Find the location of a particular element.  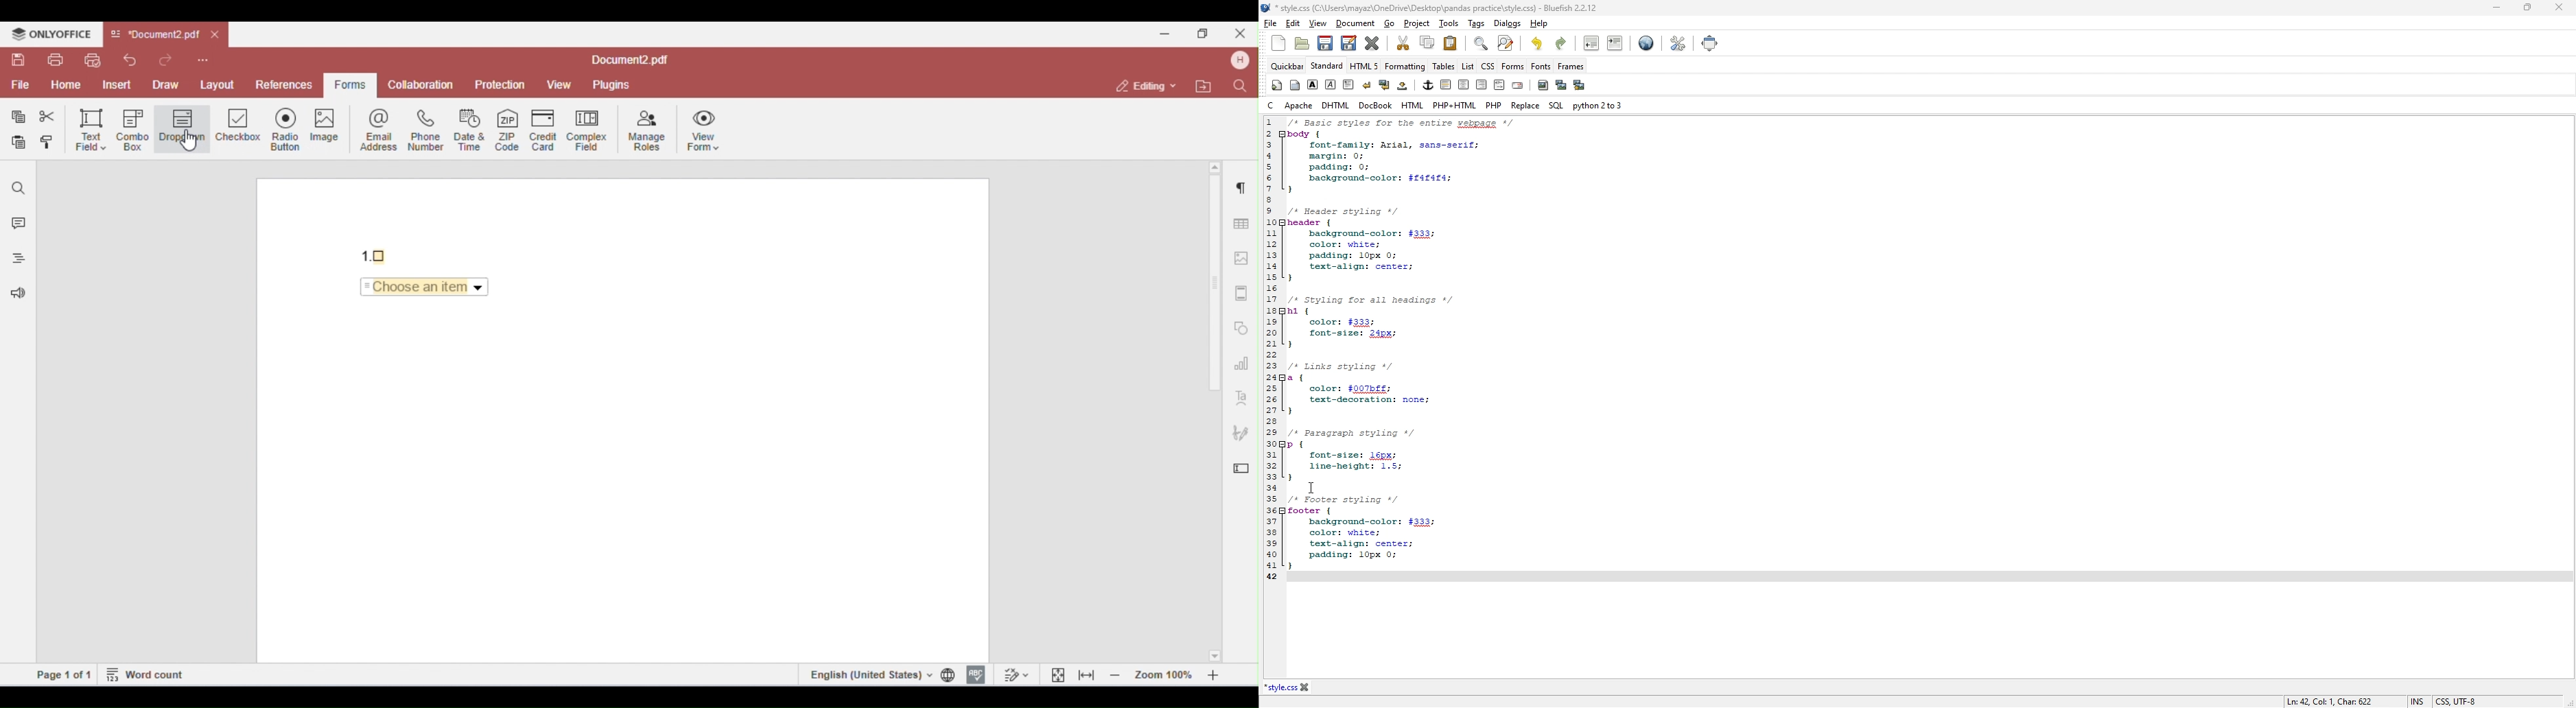

docbook is located at coordinates (1375, 106).